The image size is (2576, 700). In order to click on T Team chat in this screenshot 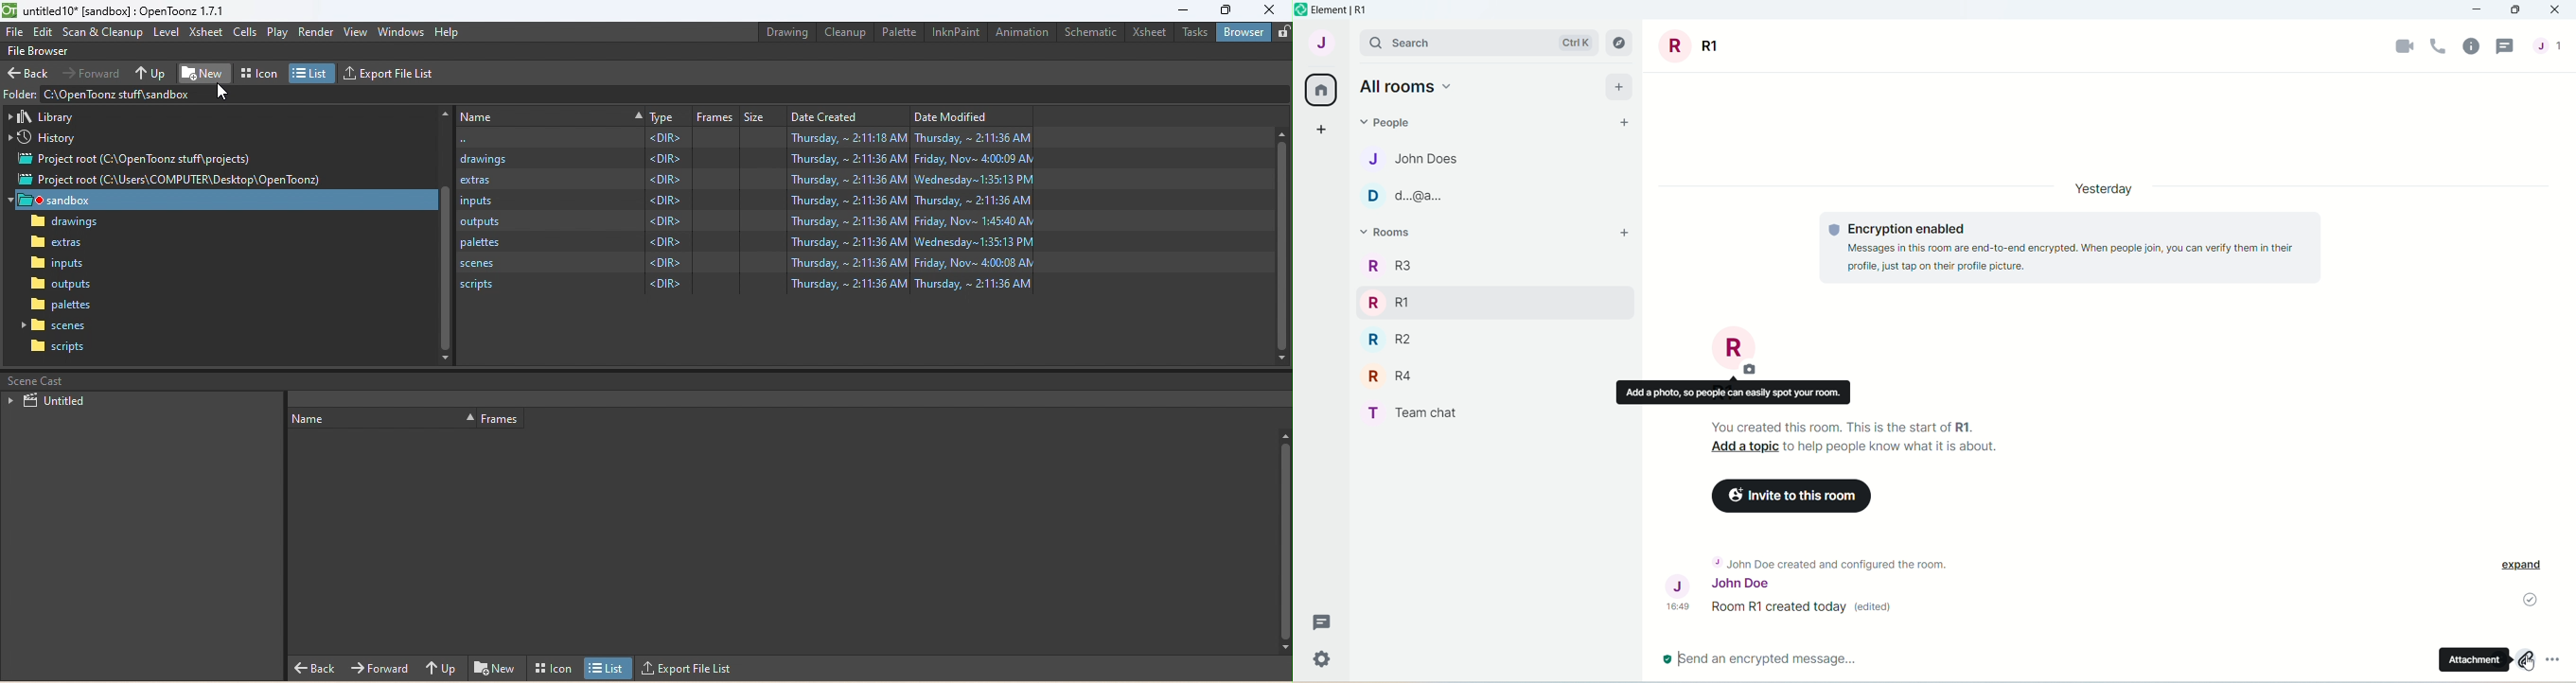, I will do `click(1437, 413)`.